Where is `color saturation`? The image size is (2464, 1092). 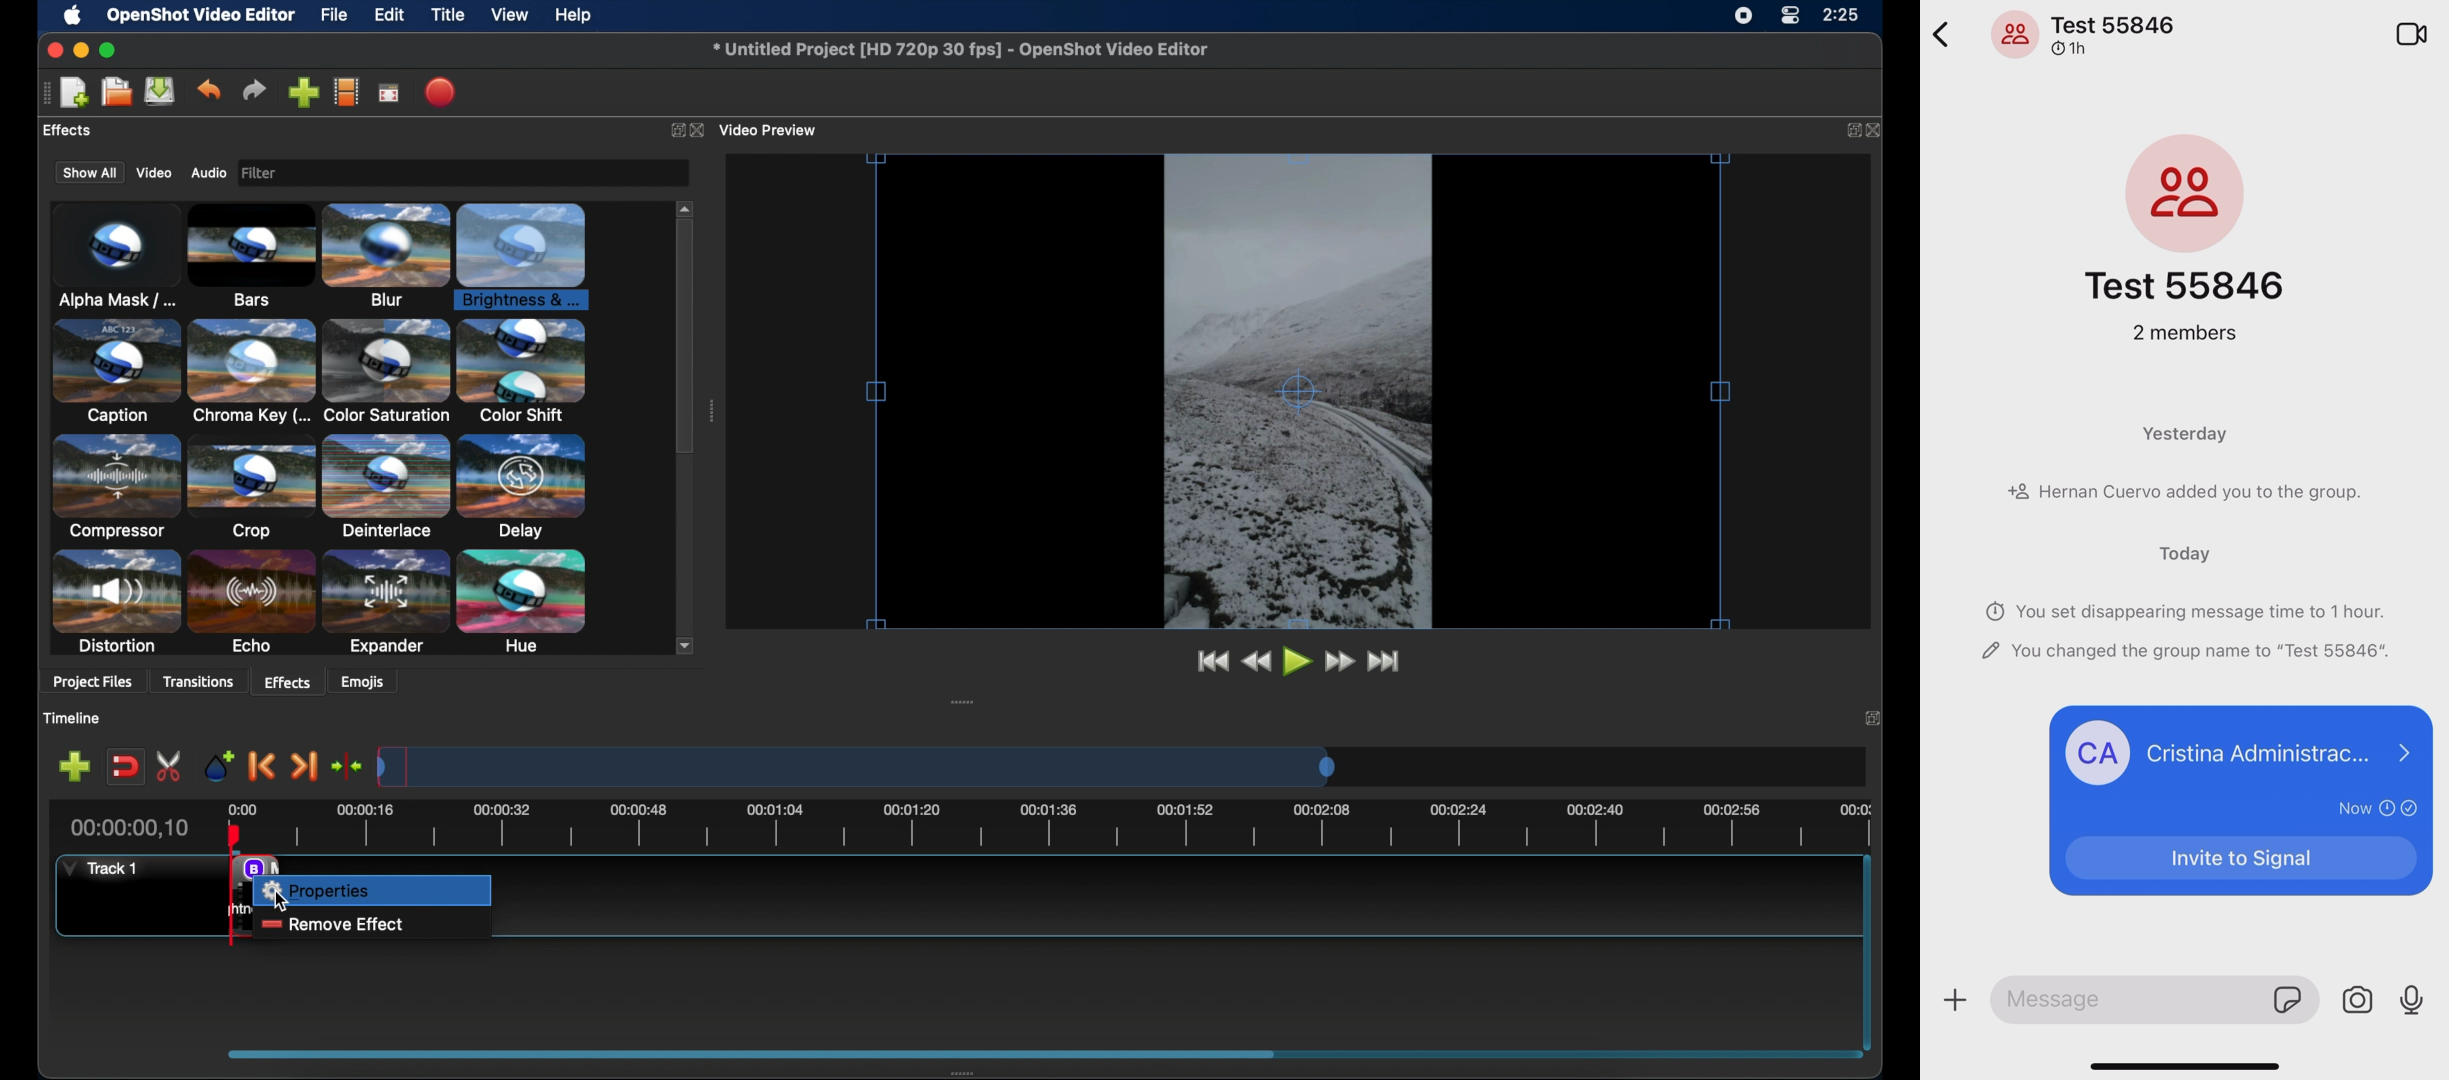
color saturation is located at coordinates (385, 372).